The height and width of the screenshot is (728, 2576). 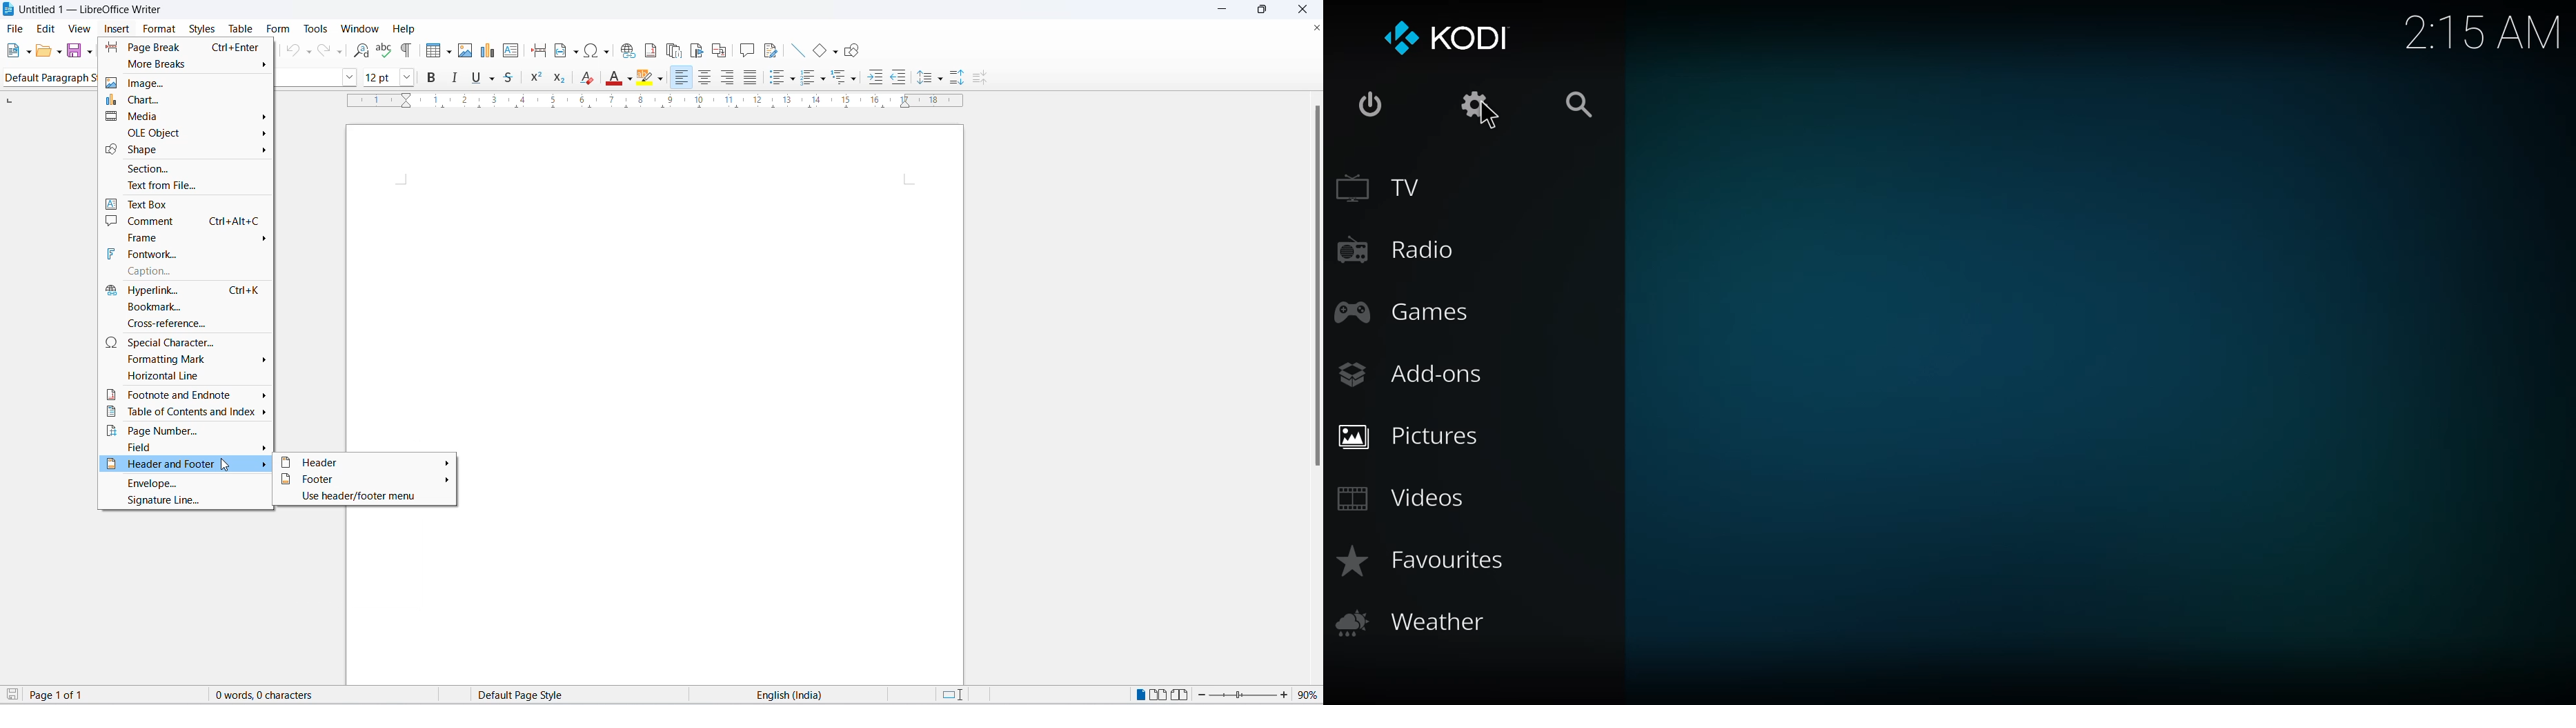 What do you see at coordinates (89, 52) in the screenshot?
I see `save options` at bounding box center [89, 52].